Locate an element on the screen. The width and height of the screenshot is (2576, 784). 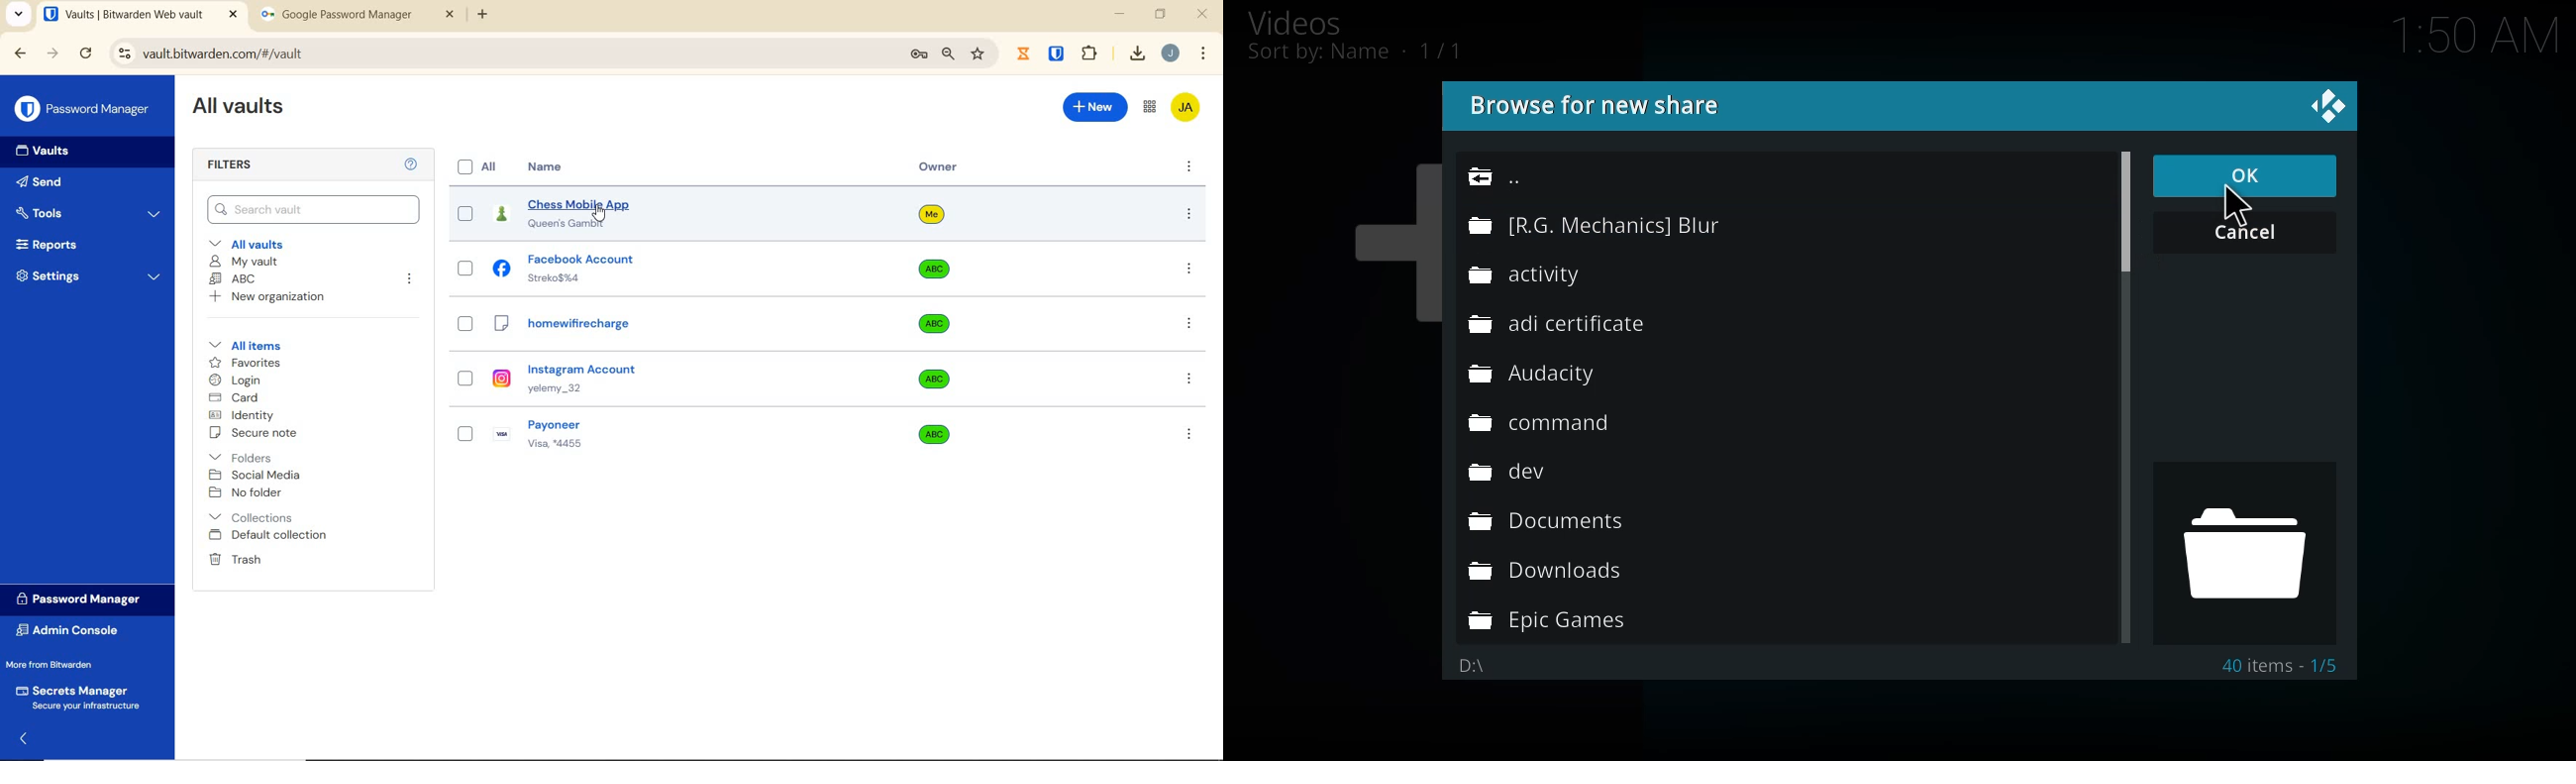
address bar is located at coordinates (499, 56).